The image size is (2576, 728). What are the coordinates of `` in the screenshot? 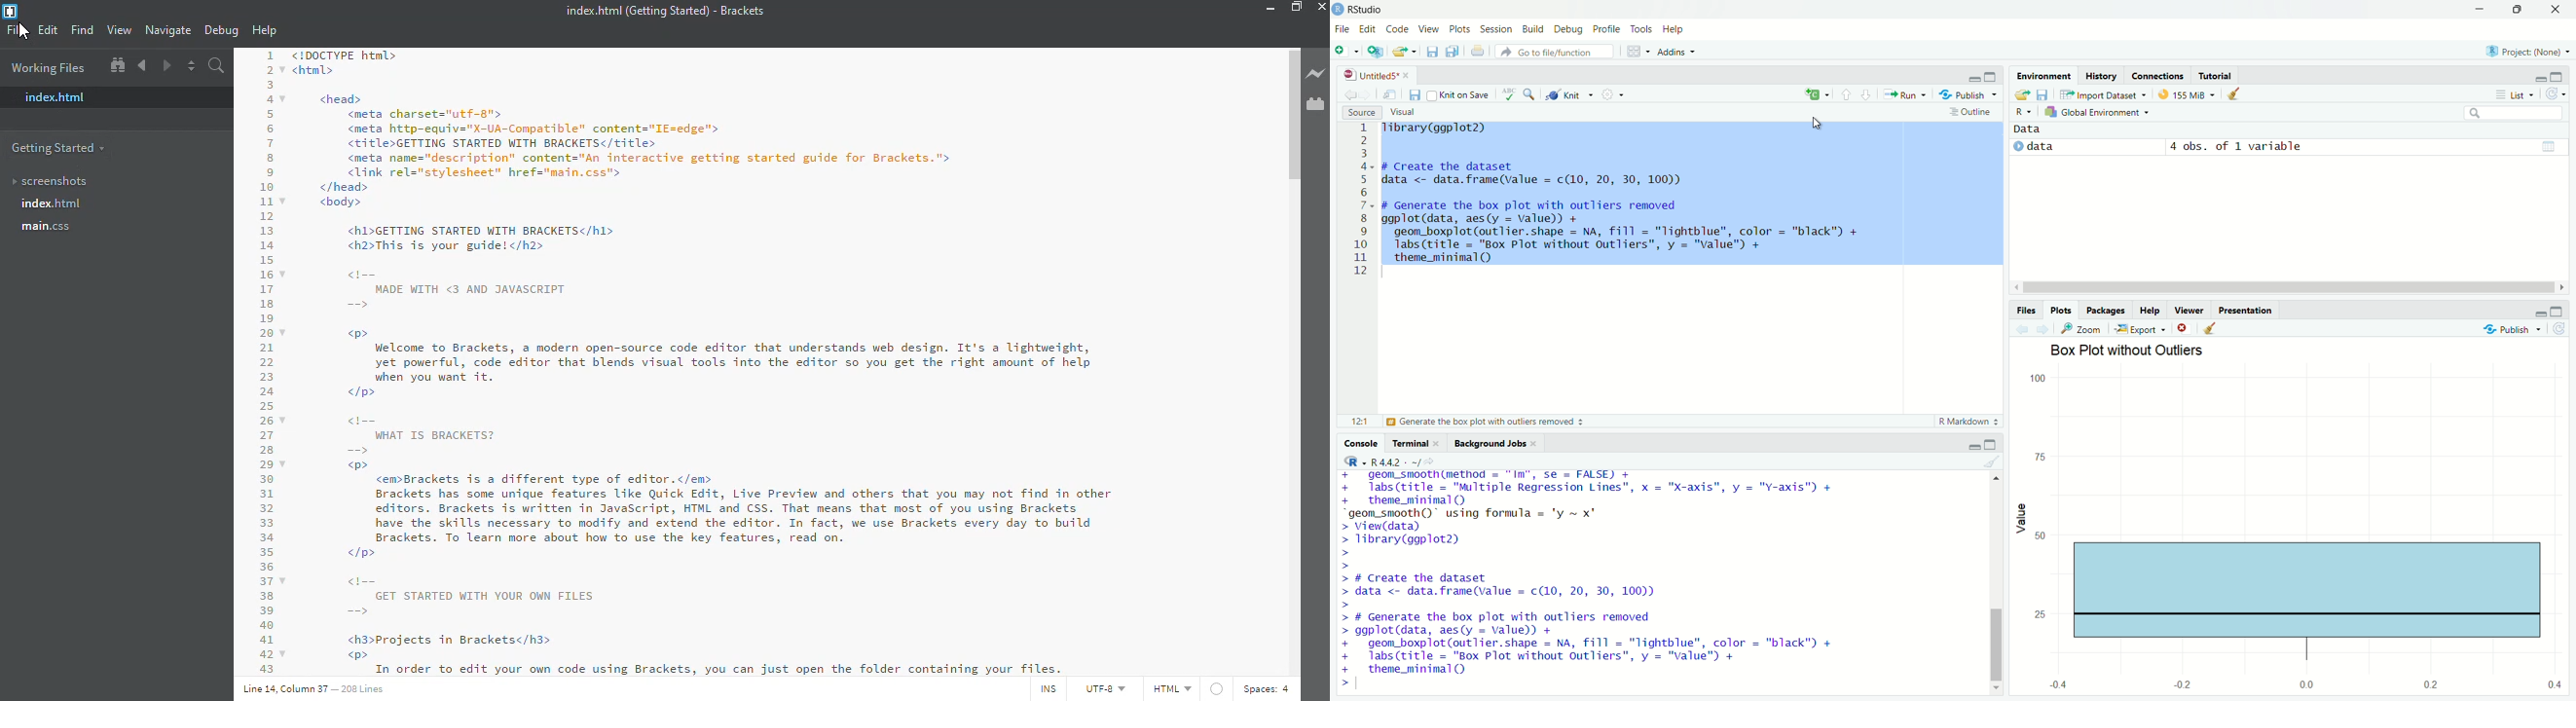 It's located at (2022, 310).